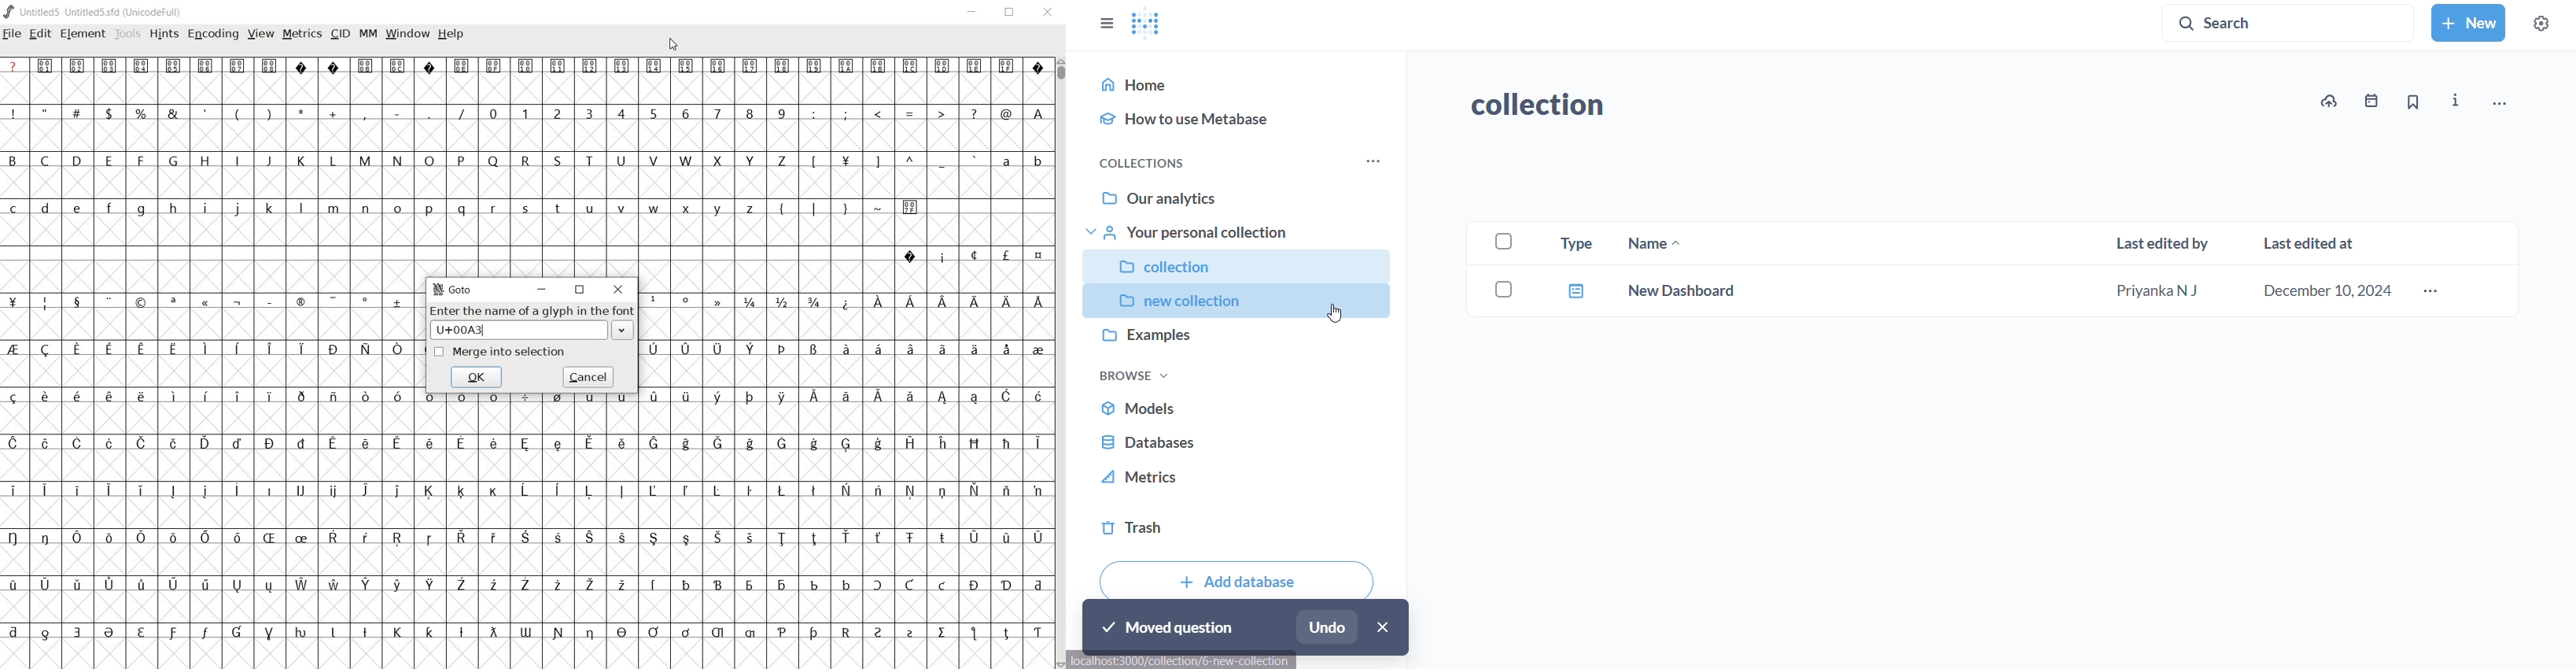  I want to click on Symbol, so click(527, 632).